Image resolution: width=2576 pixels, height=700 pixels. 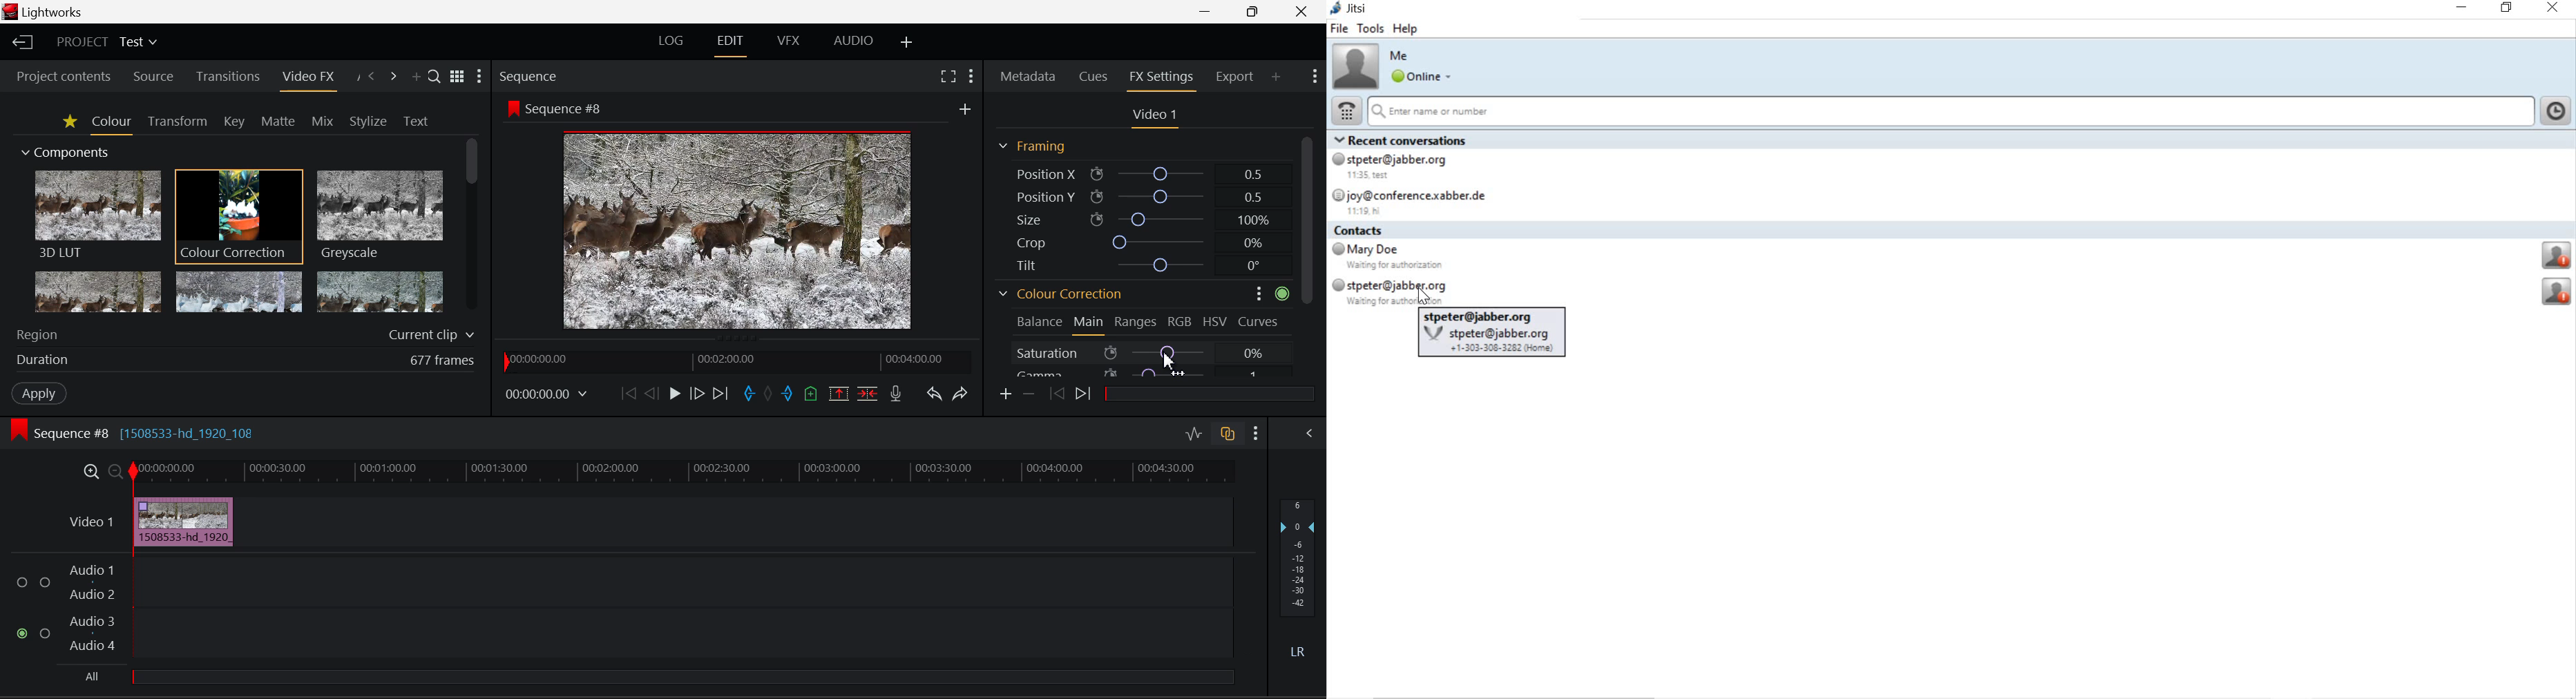 What do you see at coordinates (653, 680) in the screenshot?
I see `All` at bounding box center [653, 680].